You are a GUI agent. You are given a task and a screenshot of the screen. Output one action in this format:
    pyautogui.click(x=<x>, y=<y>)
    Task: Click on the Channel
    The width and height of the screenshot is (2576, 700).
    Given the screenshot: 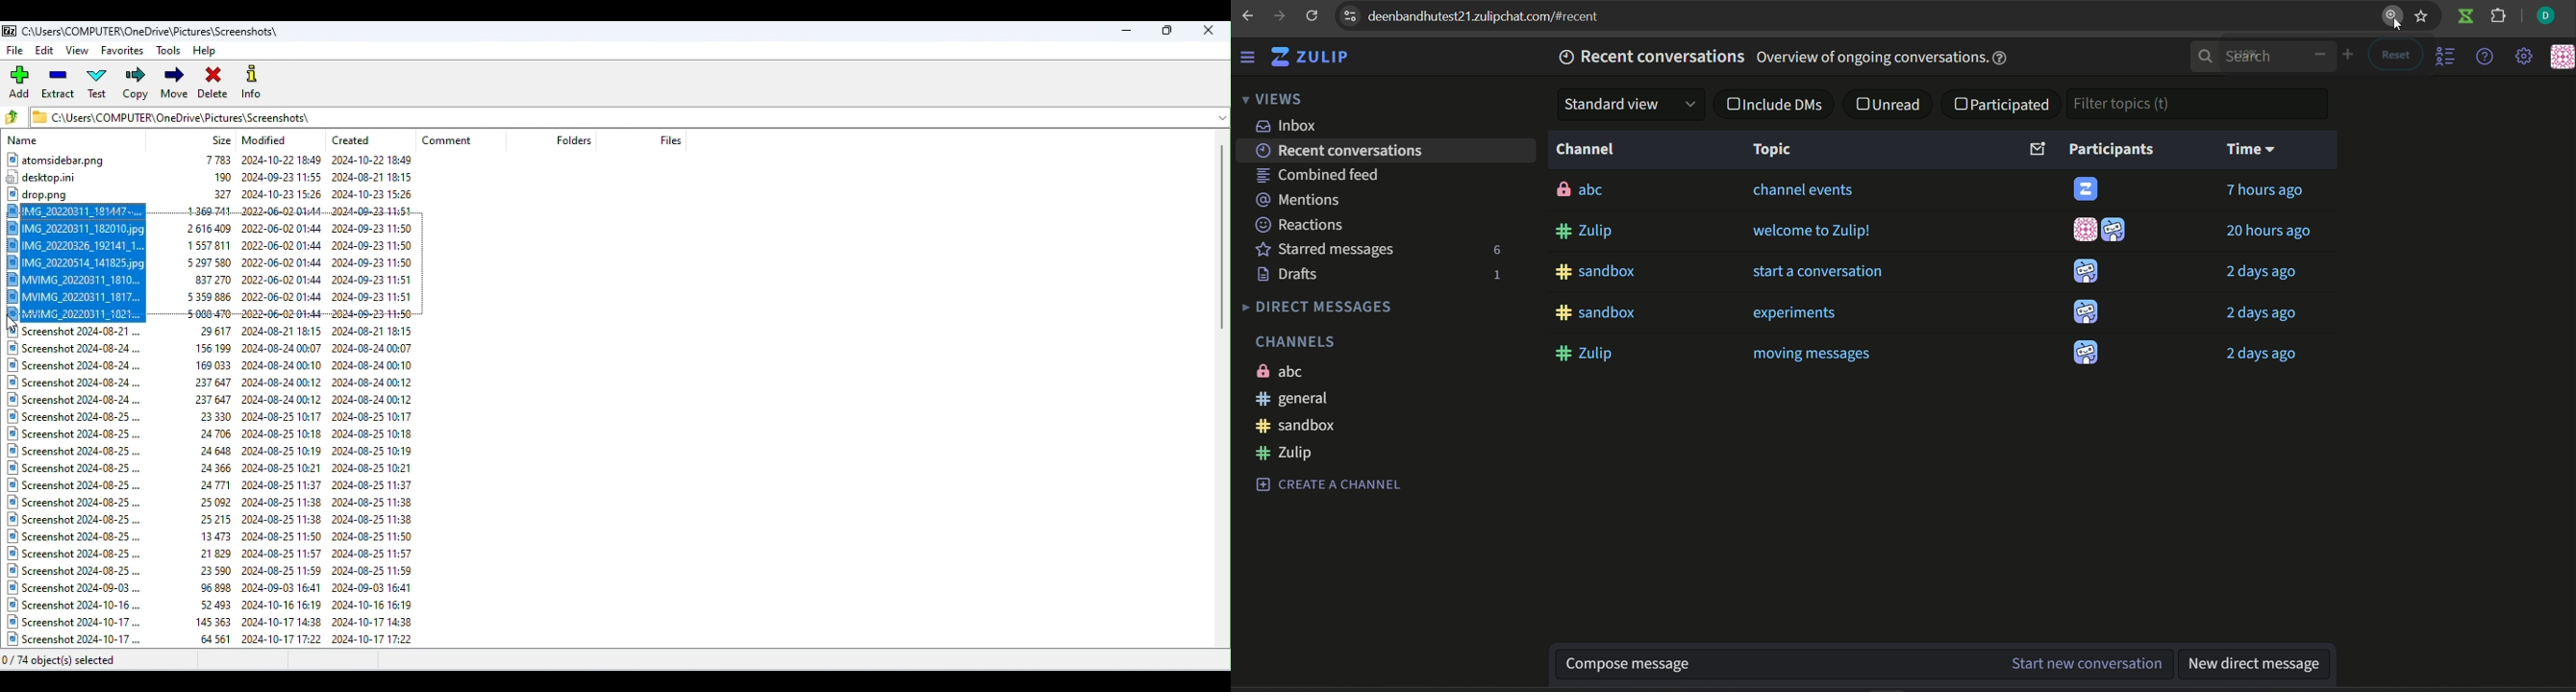 What is the action you would take?
    pyautogui.click(x=1588, y=150)
    